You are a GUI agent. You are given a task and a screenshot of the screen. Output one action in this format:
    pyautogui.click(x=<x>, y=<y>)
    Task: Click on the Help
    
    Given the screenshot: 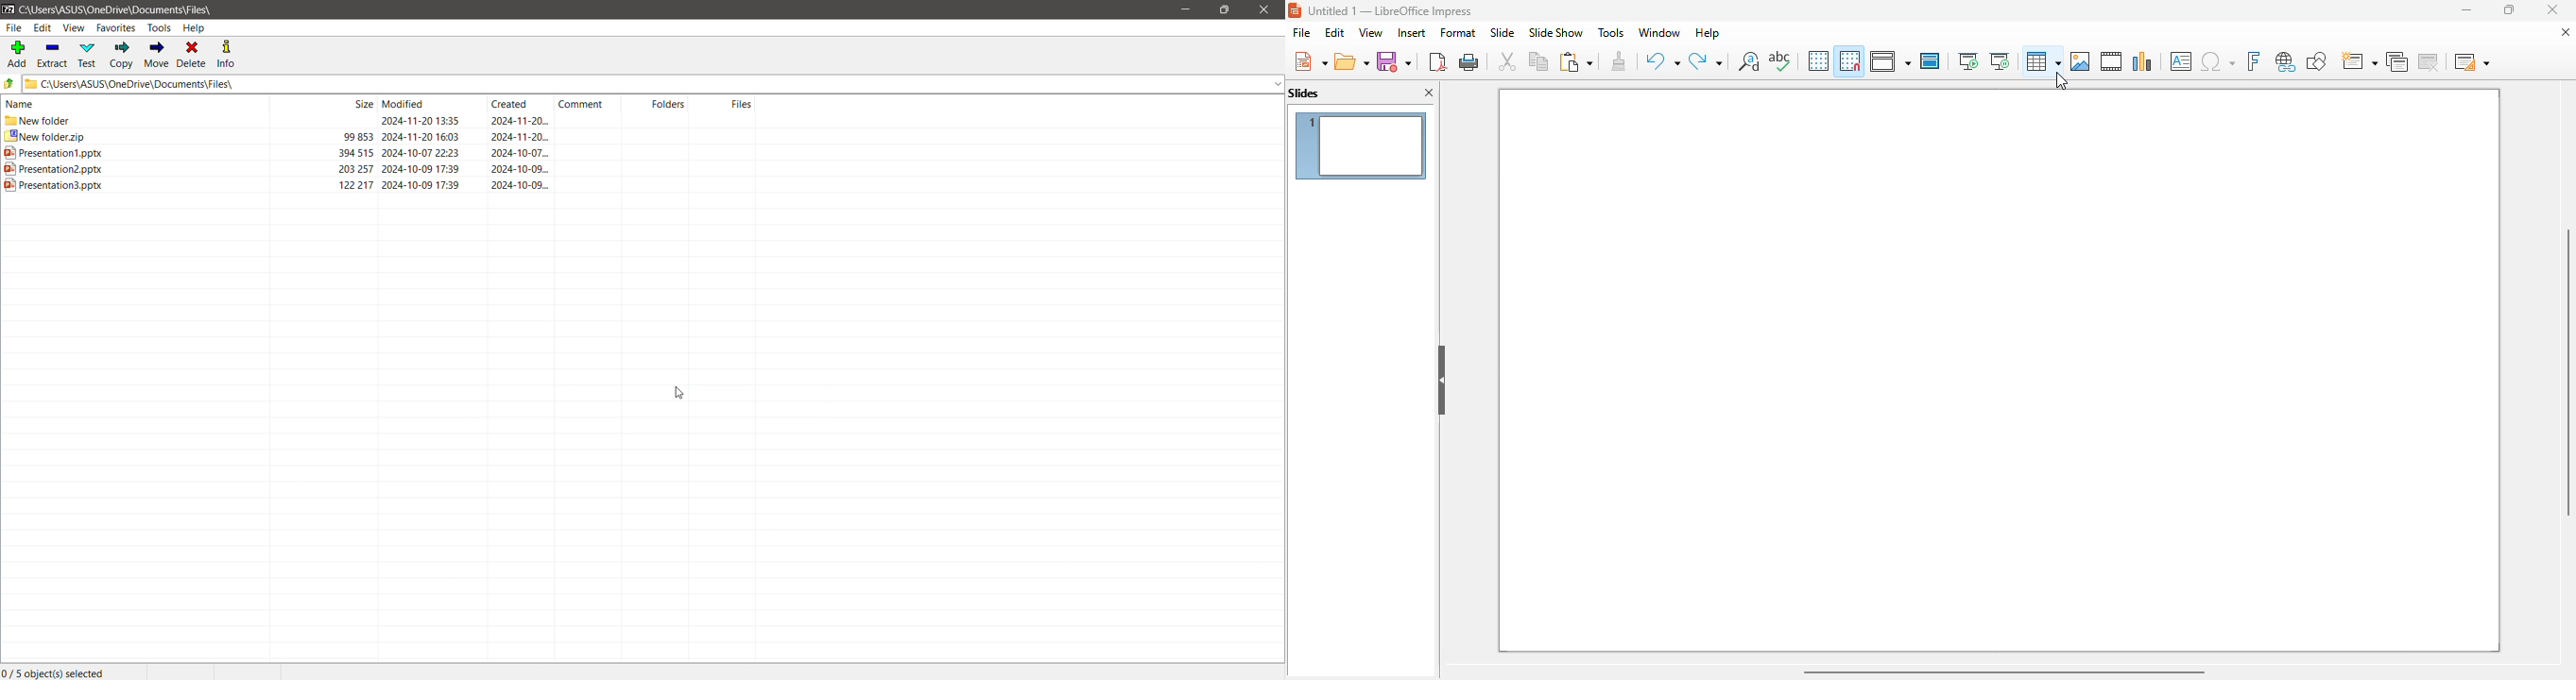 What is the action you would take?
    pyautogui.click(x=199, y=27)
    